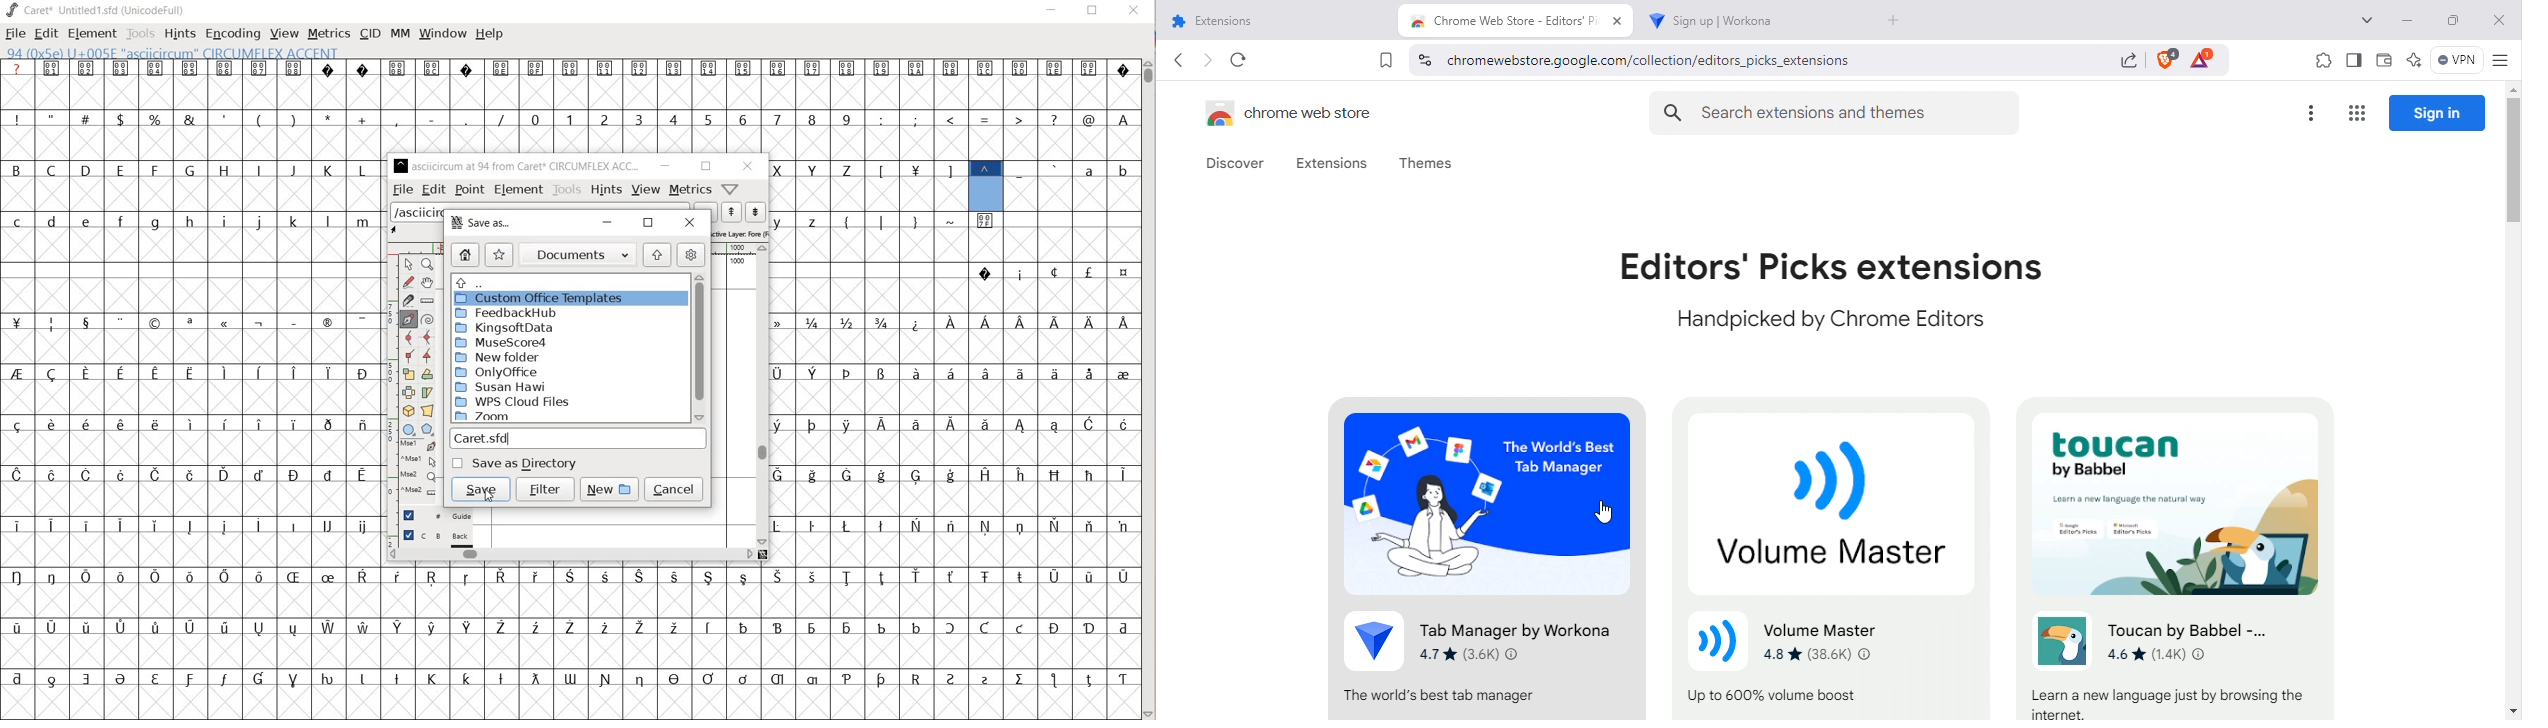  I want to click on Extension, so click(2169, 557).